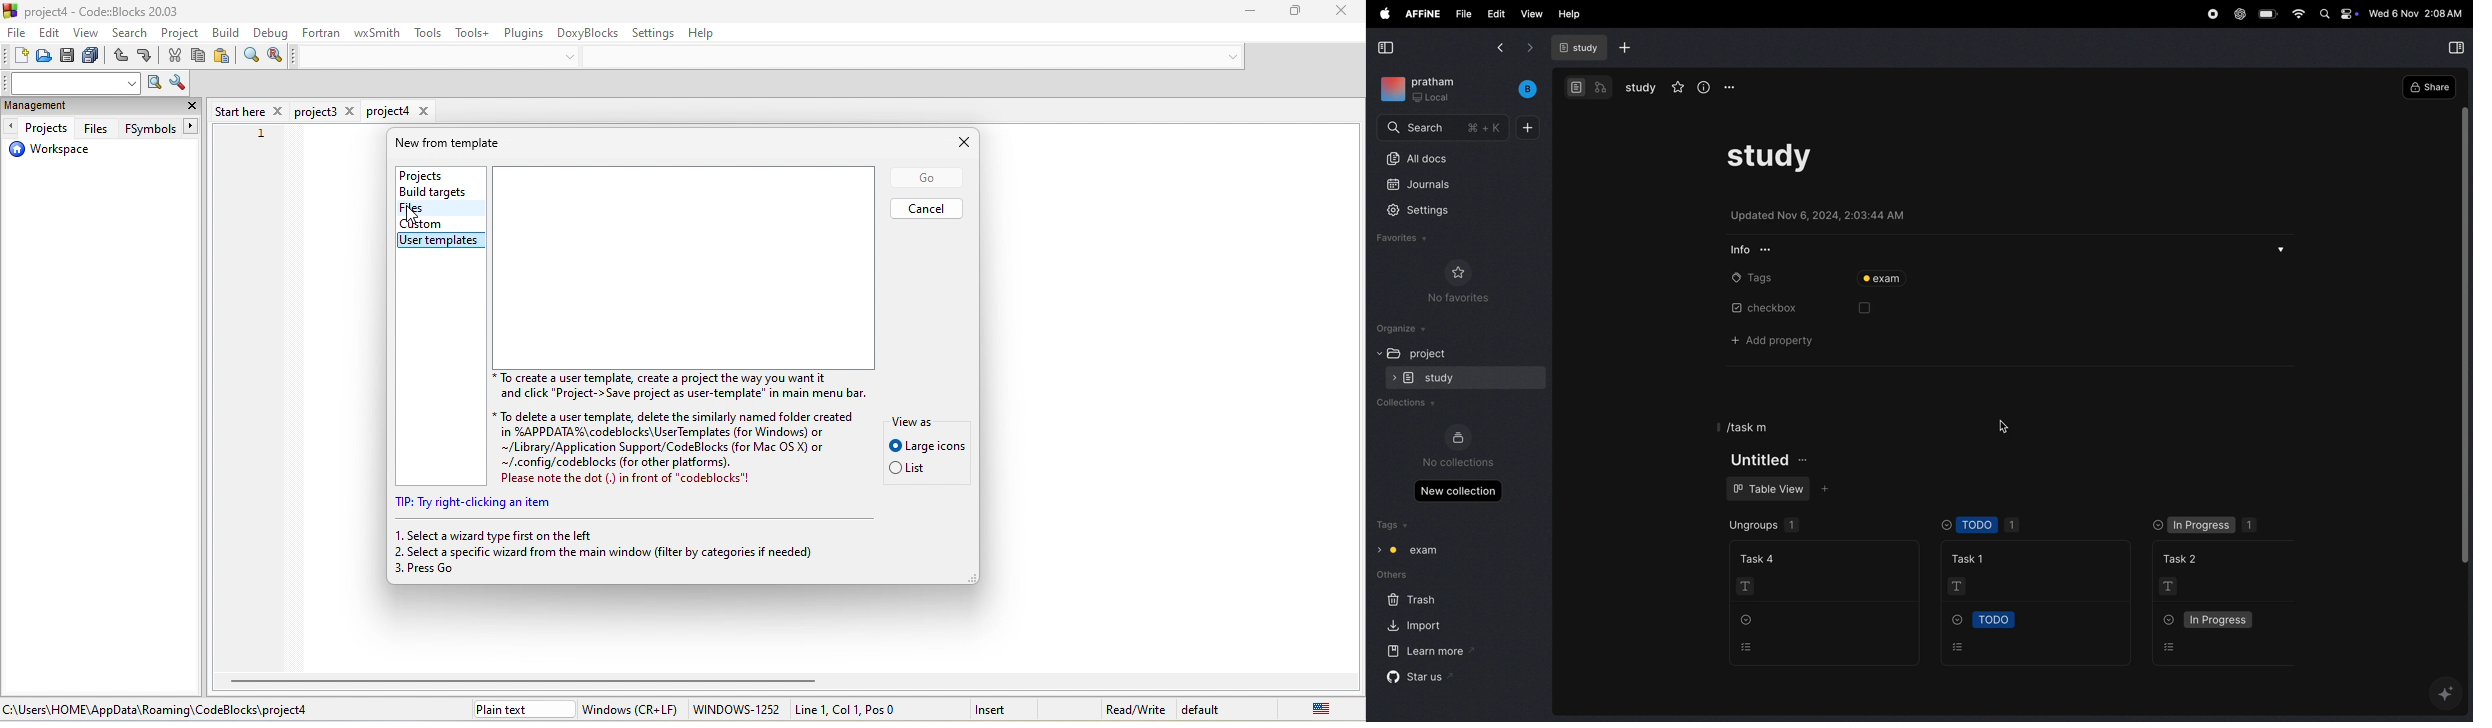  Describe the element at coordinates (1422, 574) in the screenshot. I see `others` at that location.